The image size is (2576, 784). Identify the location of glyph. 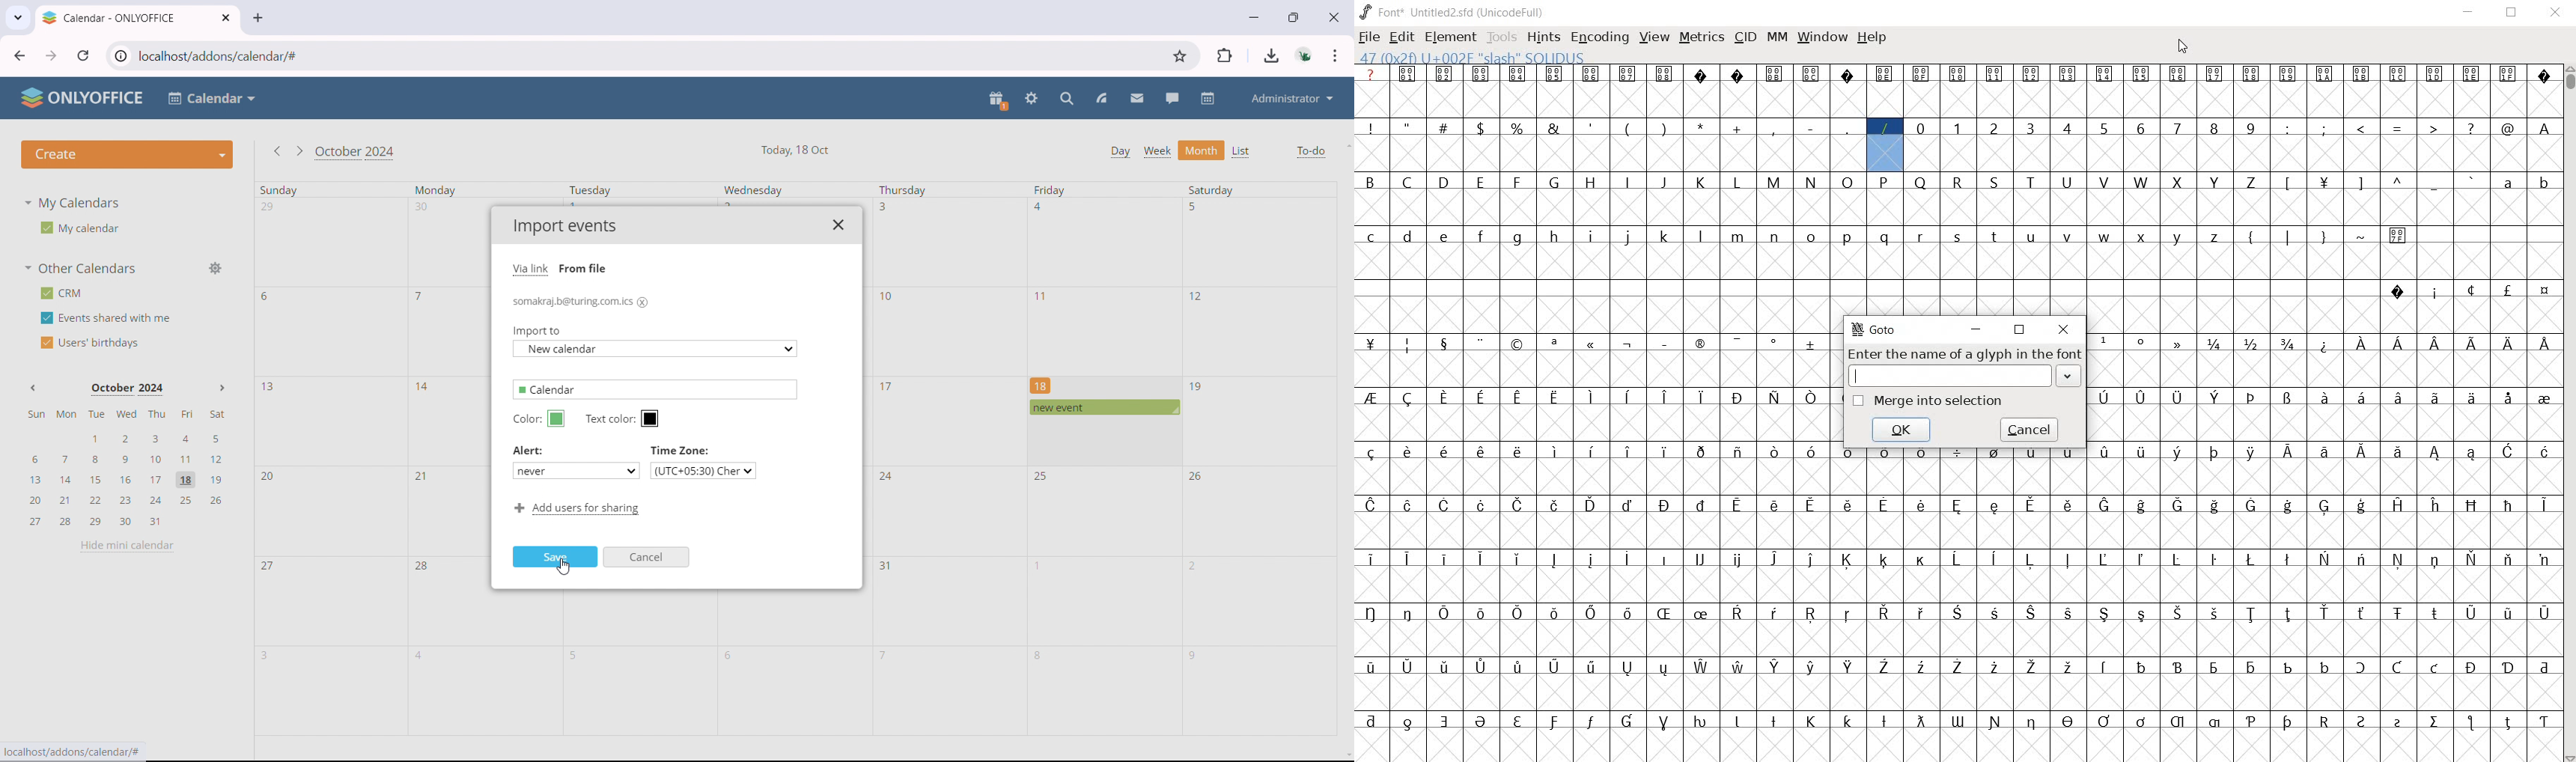
(1371, 559).